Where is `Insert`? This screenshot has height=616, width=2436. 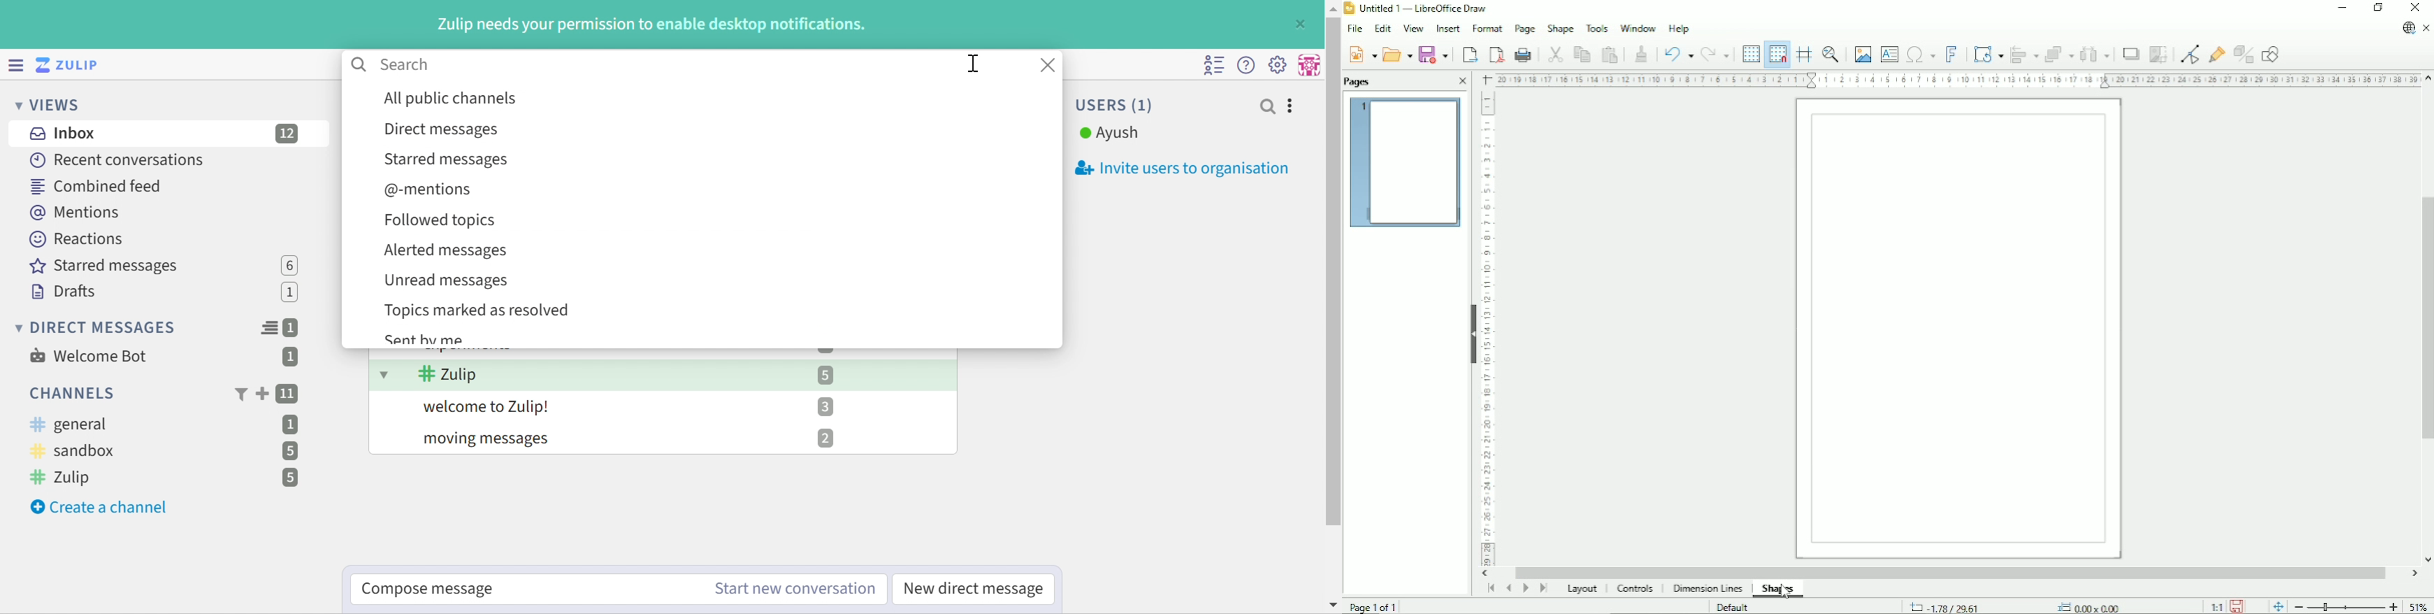 Insert is located at coordinates (1449, 28).